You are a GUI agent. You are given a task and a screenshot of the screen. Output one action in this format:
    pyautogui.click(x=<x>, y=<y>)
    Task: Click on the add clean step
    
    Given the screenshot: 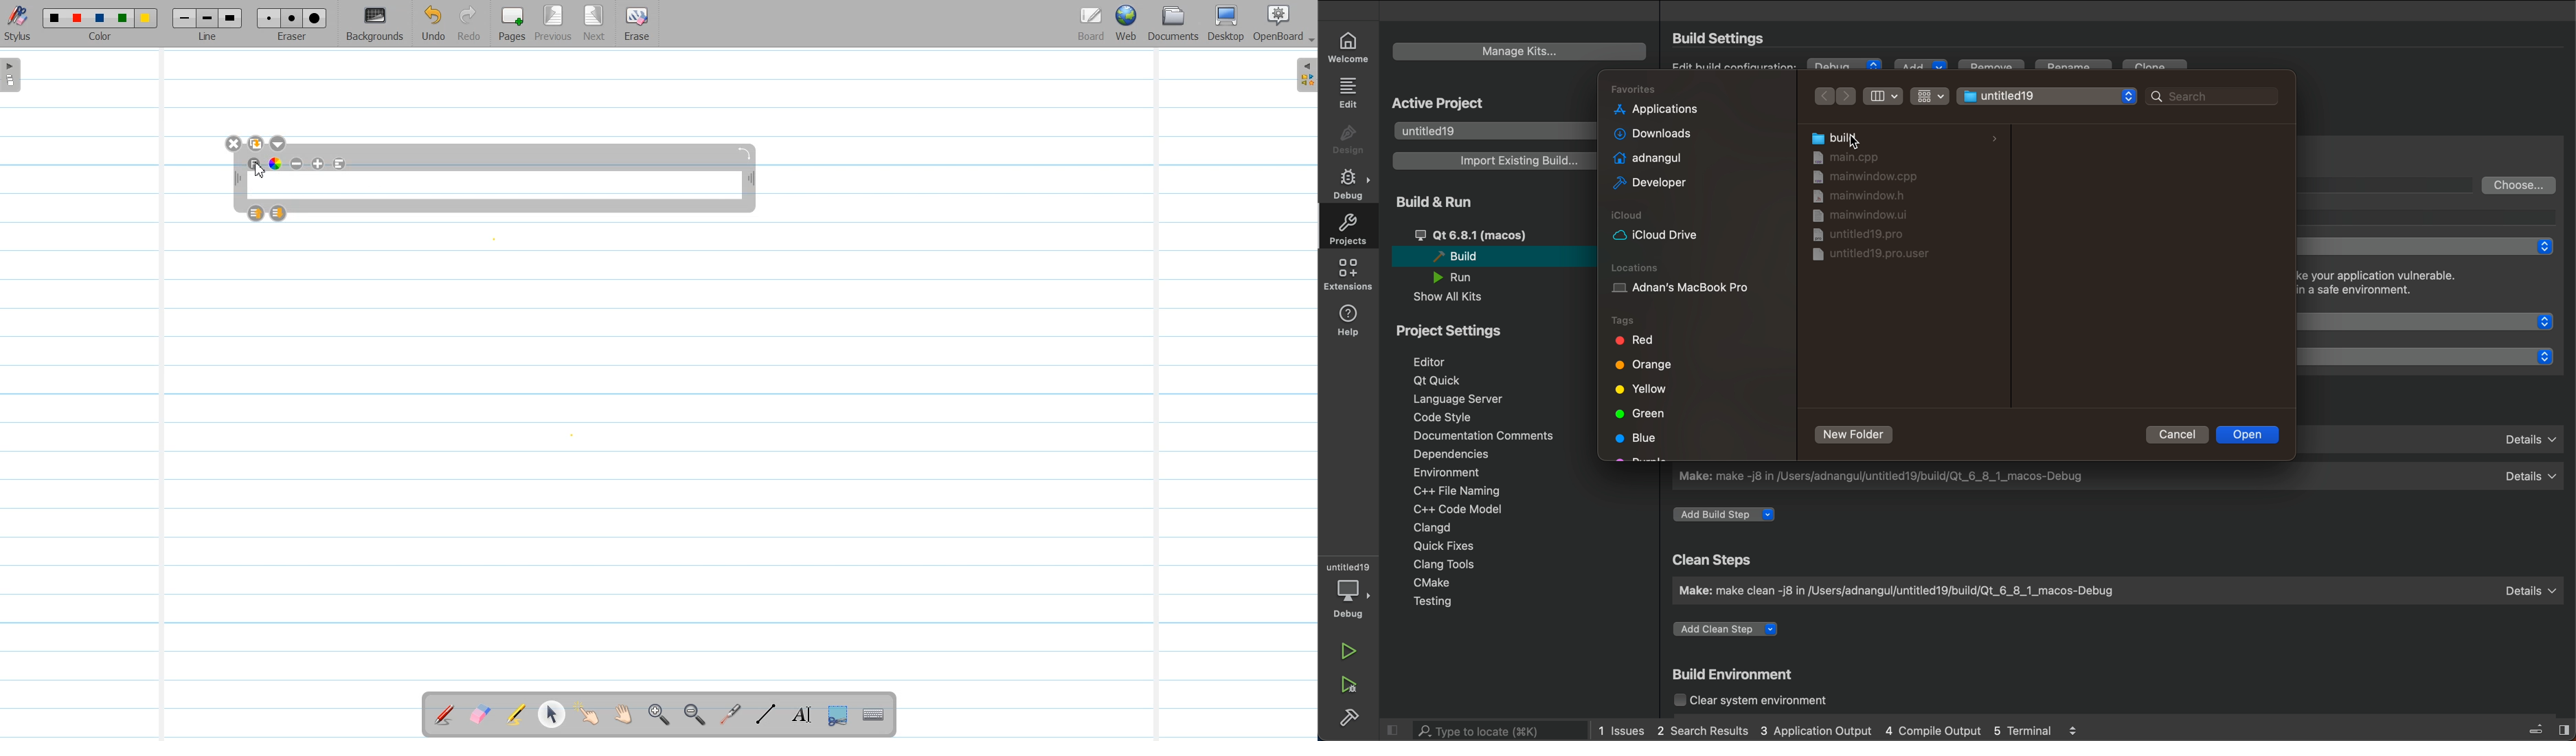 What is the action you would take?
    pyautogui.click(x=1733, y=632)
    